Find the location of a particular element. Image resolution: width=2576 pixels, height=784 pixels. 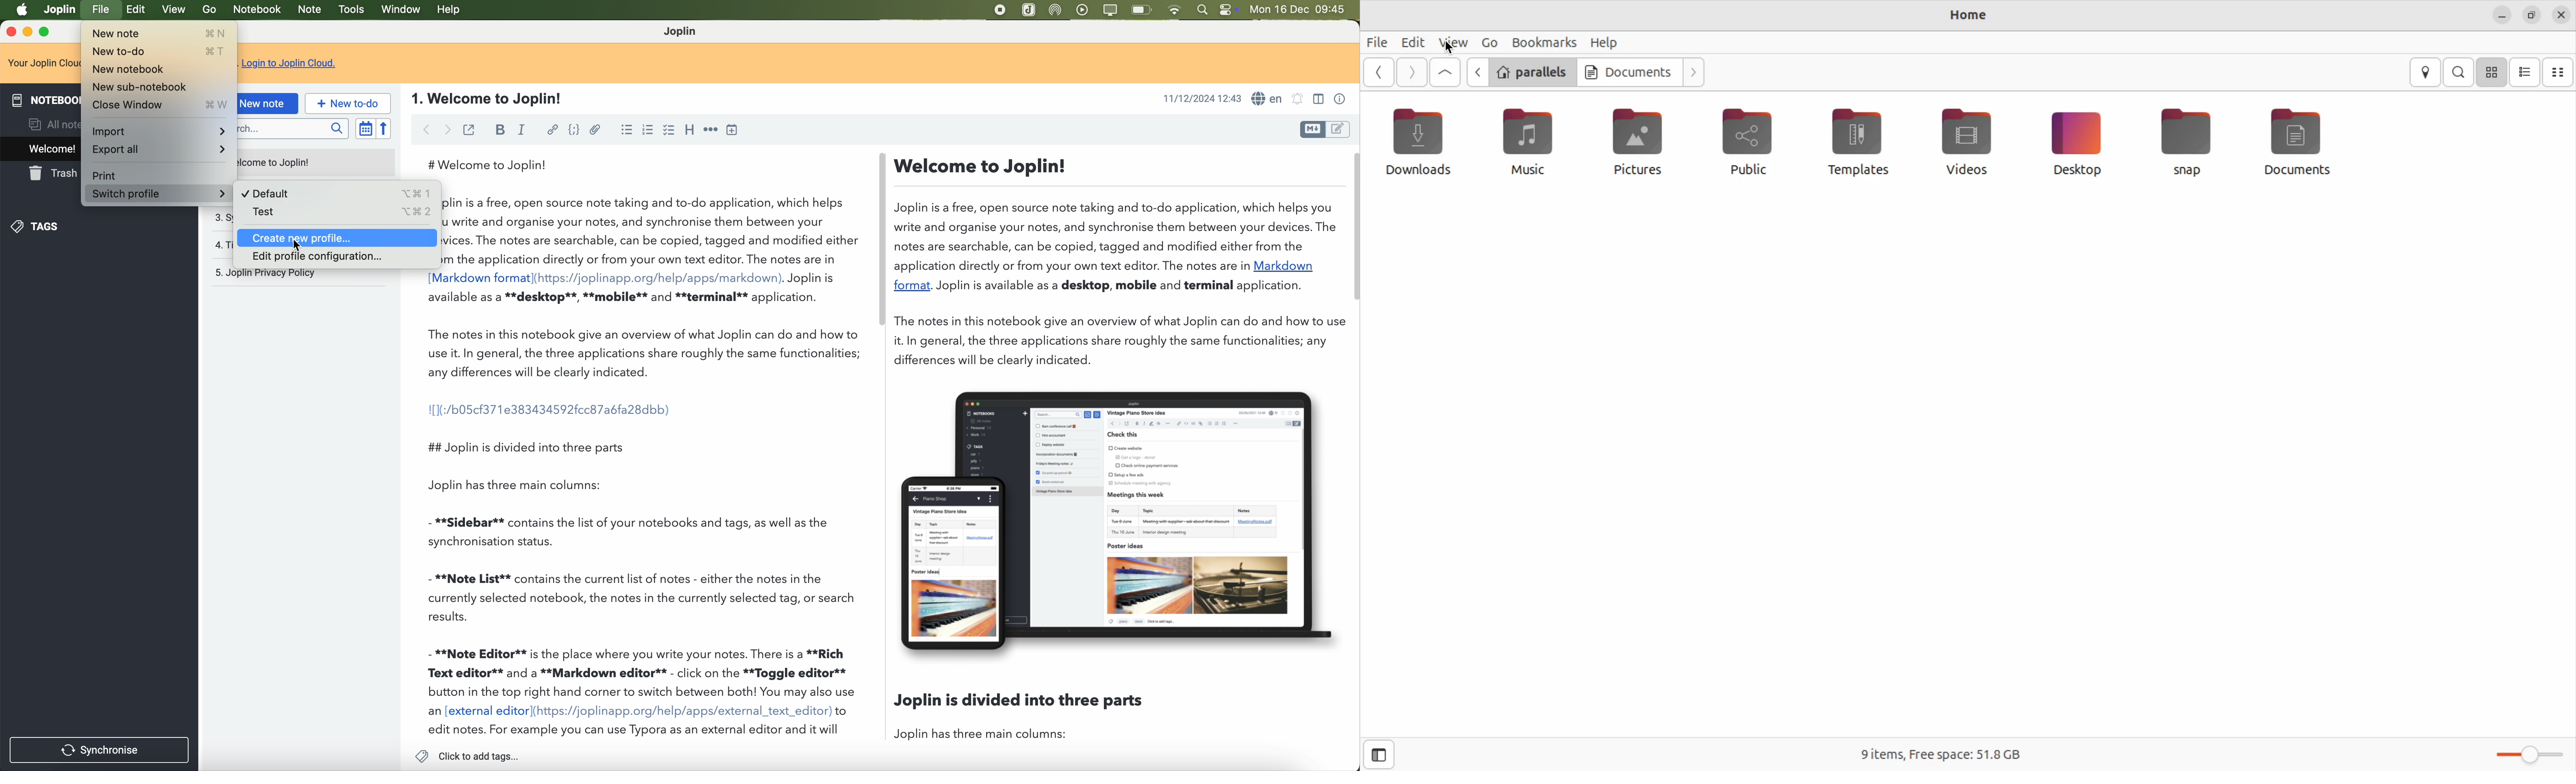

Airdrop is located at coordinates (1058, 11).